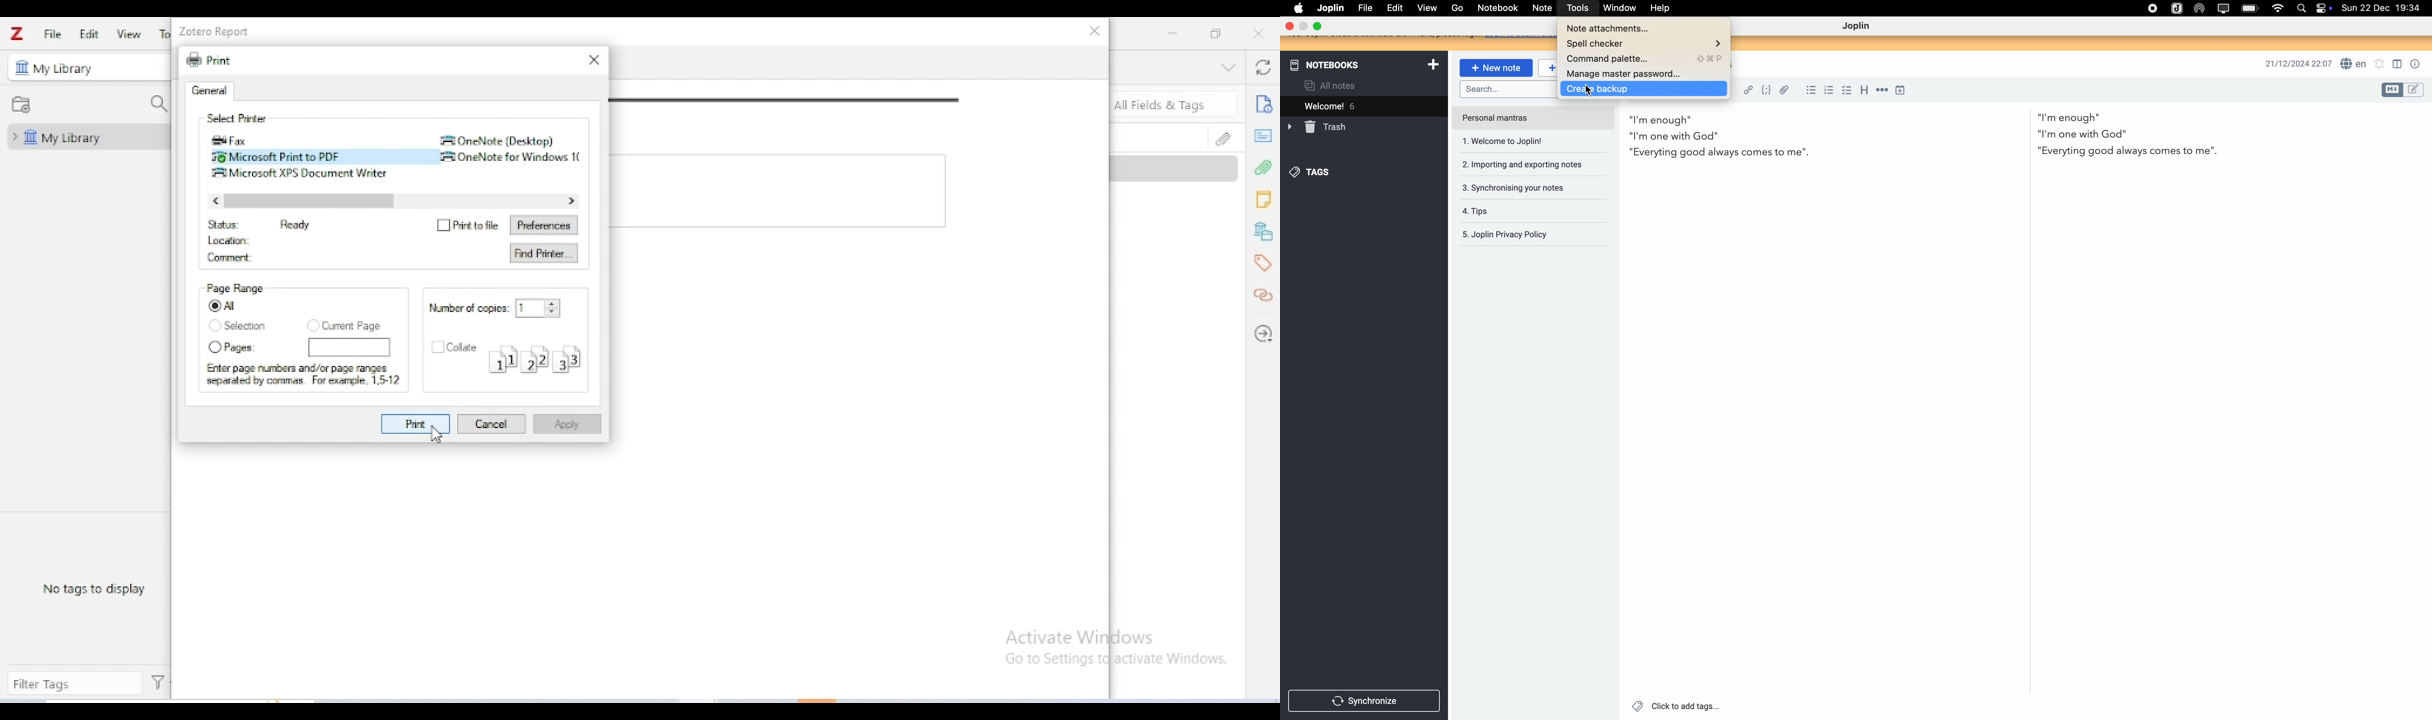 This screenshot has width=2436, height=728. I want to click on close, so click(594, 60).